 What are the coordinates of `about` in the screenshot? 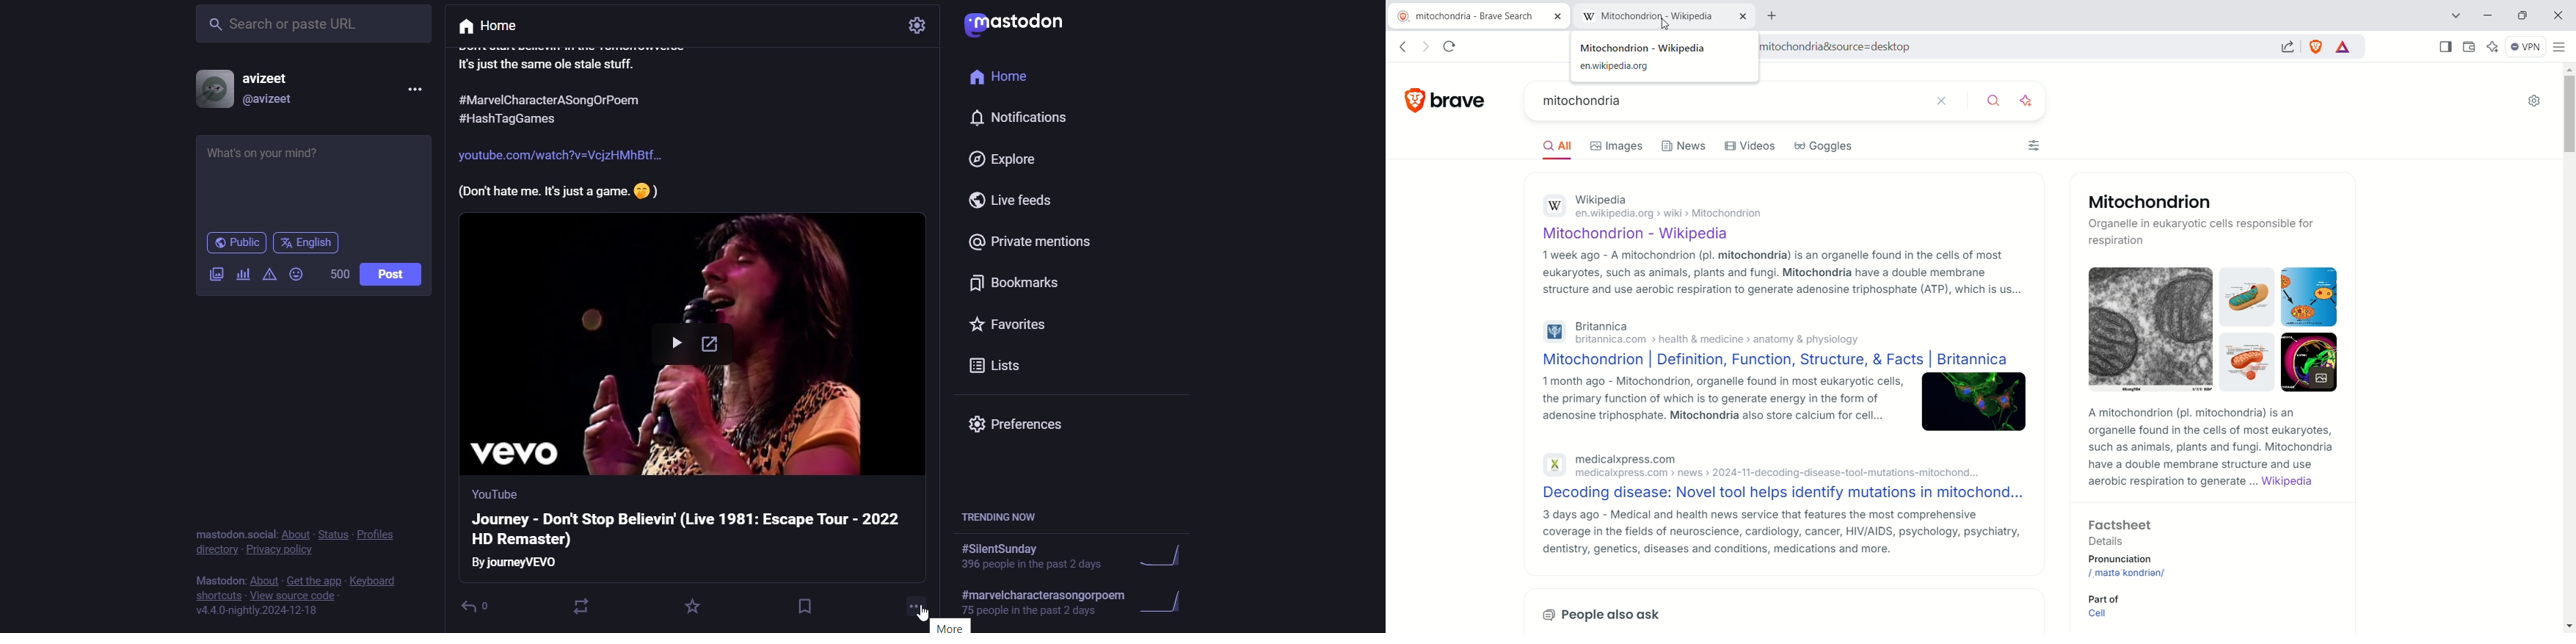 It's located at (294, 535).